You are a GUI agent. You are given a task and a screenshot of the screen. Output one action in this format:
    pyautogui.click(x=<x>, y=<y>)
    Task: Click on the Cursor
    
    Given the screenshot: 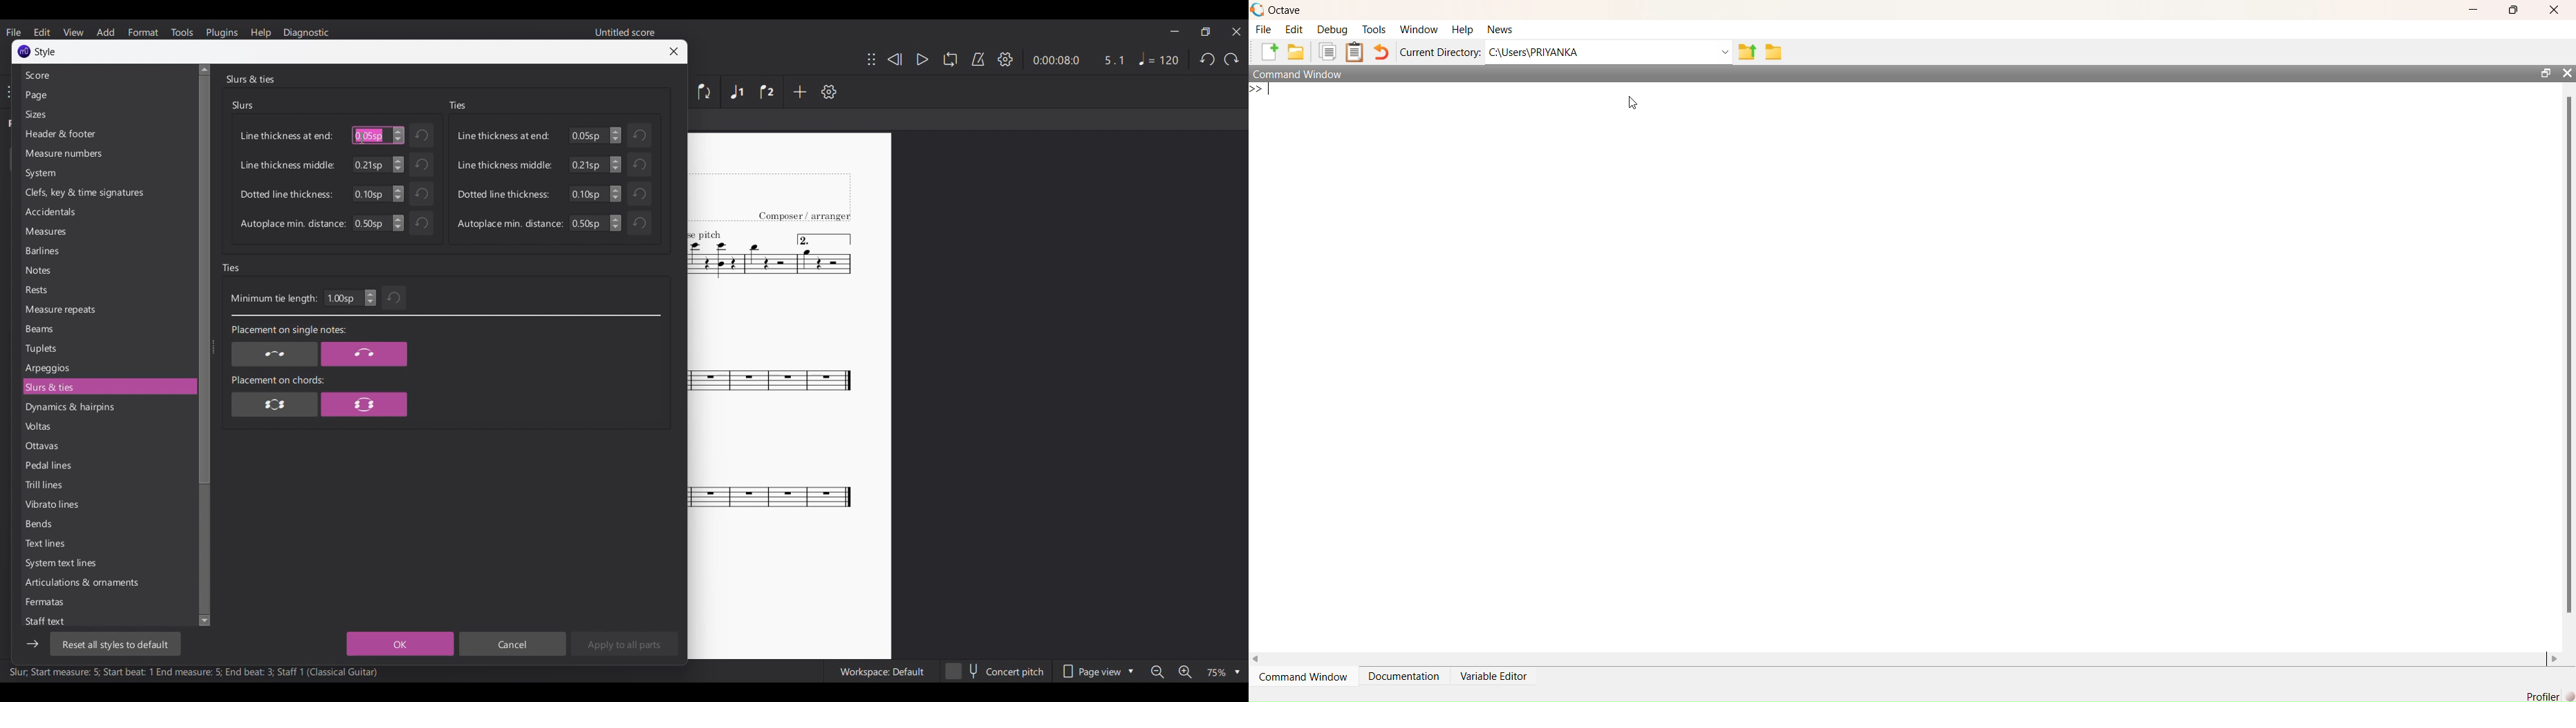 What is the action you would take?
    pyautogui.click(x=362, y=138)
    